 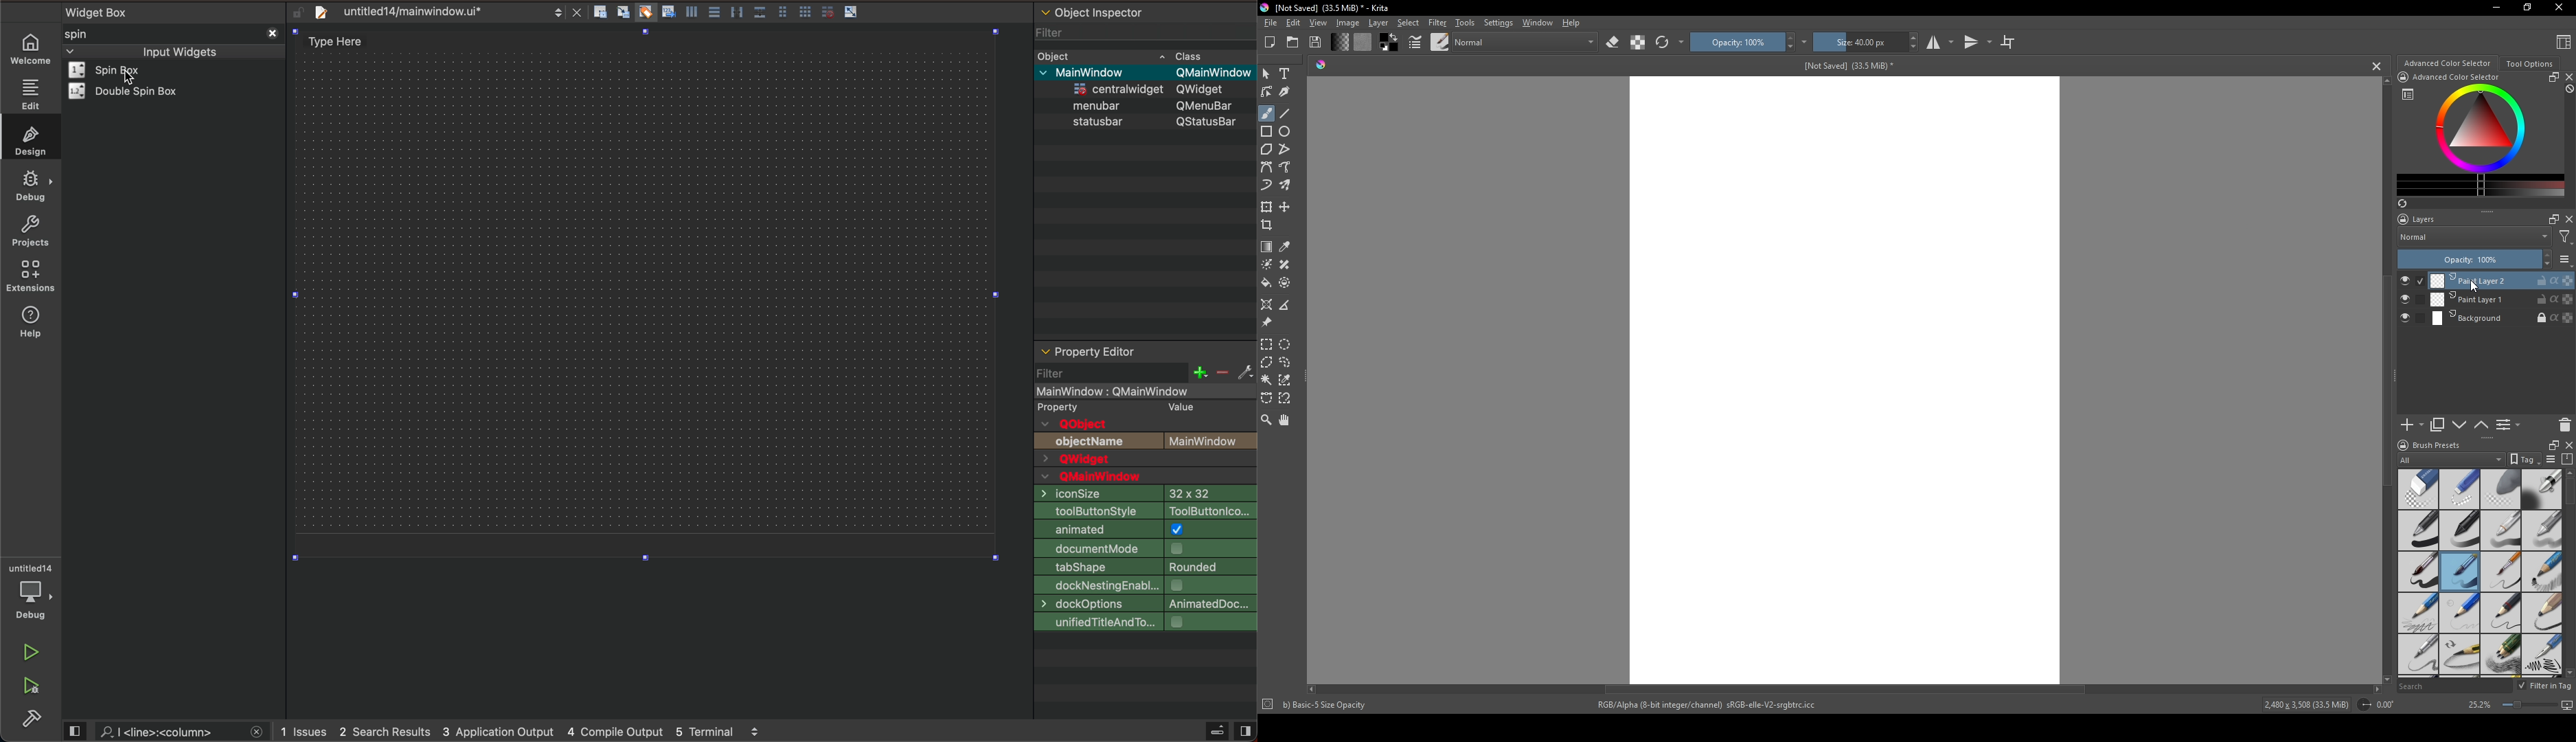 What do you see at coordinates (29, 94) in the screenshot?
I see `edit` at bounding box center [29, 94].